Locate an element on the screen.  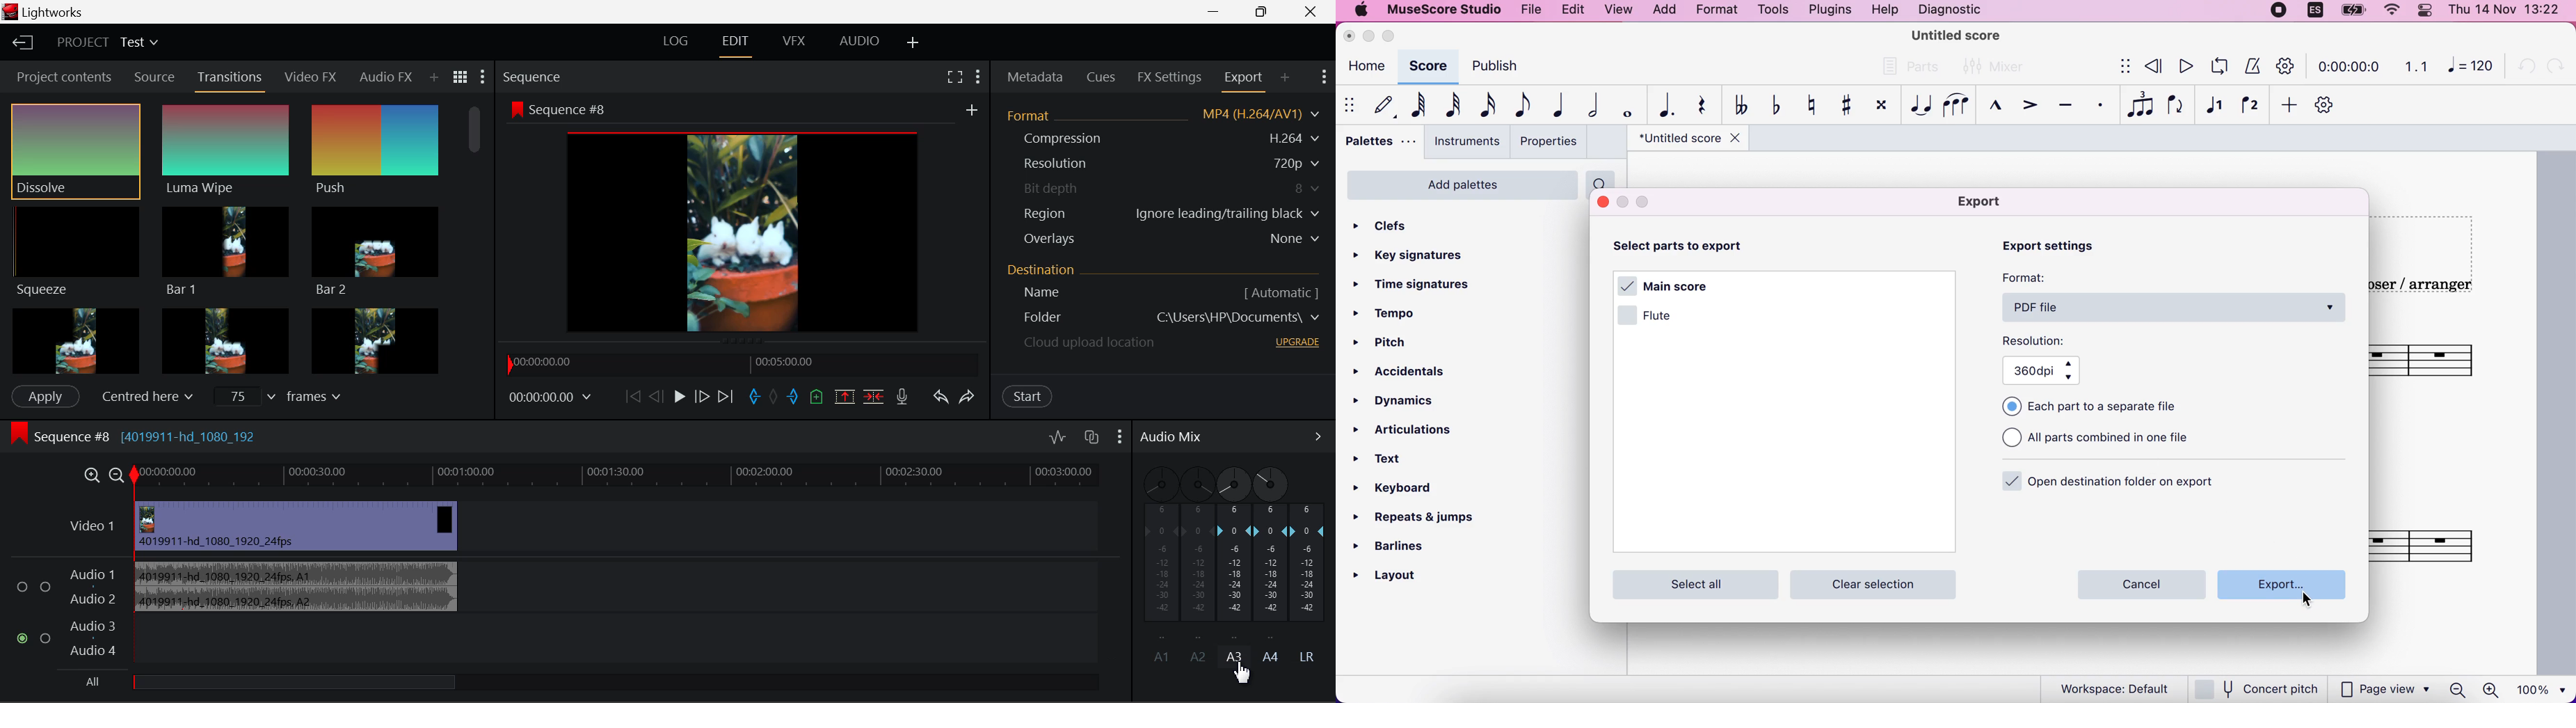
Start is located at coordinates (1028, 396).